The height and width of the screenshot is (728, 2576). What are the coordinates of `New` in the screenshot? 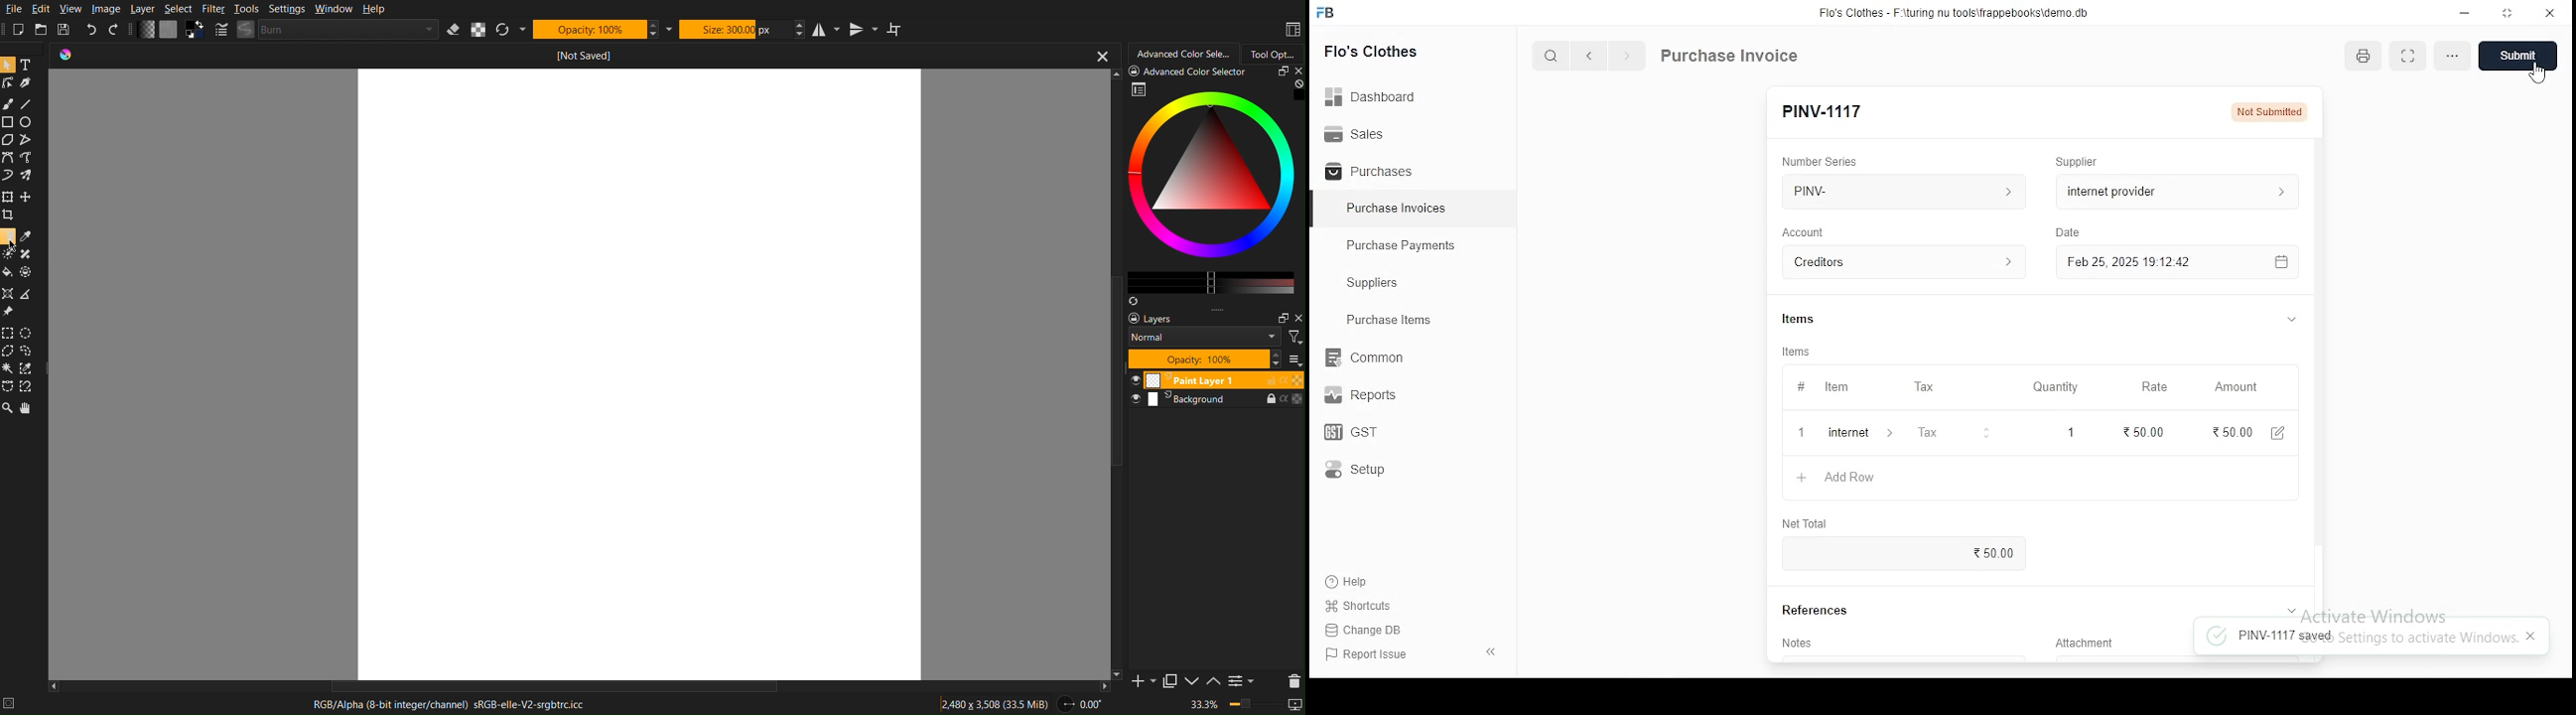 It's located at (19, 30).